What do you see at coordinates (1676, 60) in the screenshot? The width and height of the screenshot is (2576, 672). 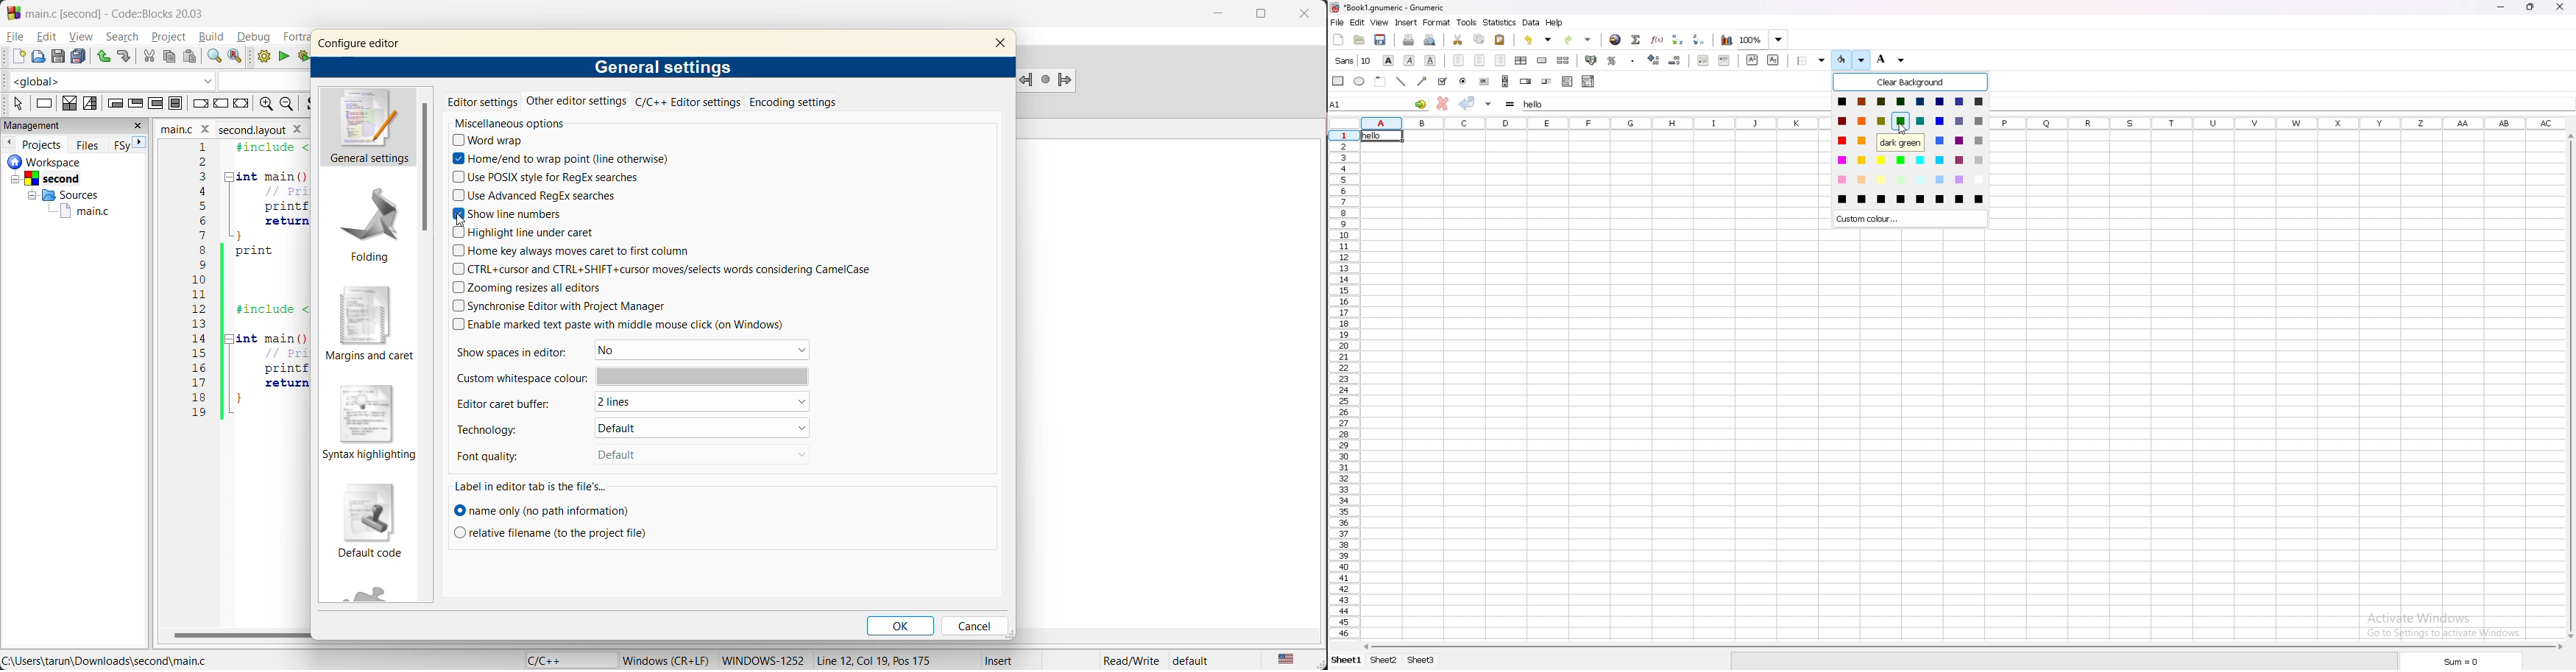 I see `decrease decimals` at bounding box center [1676, 60].